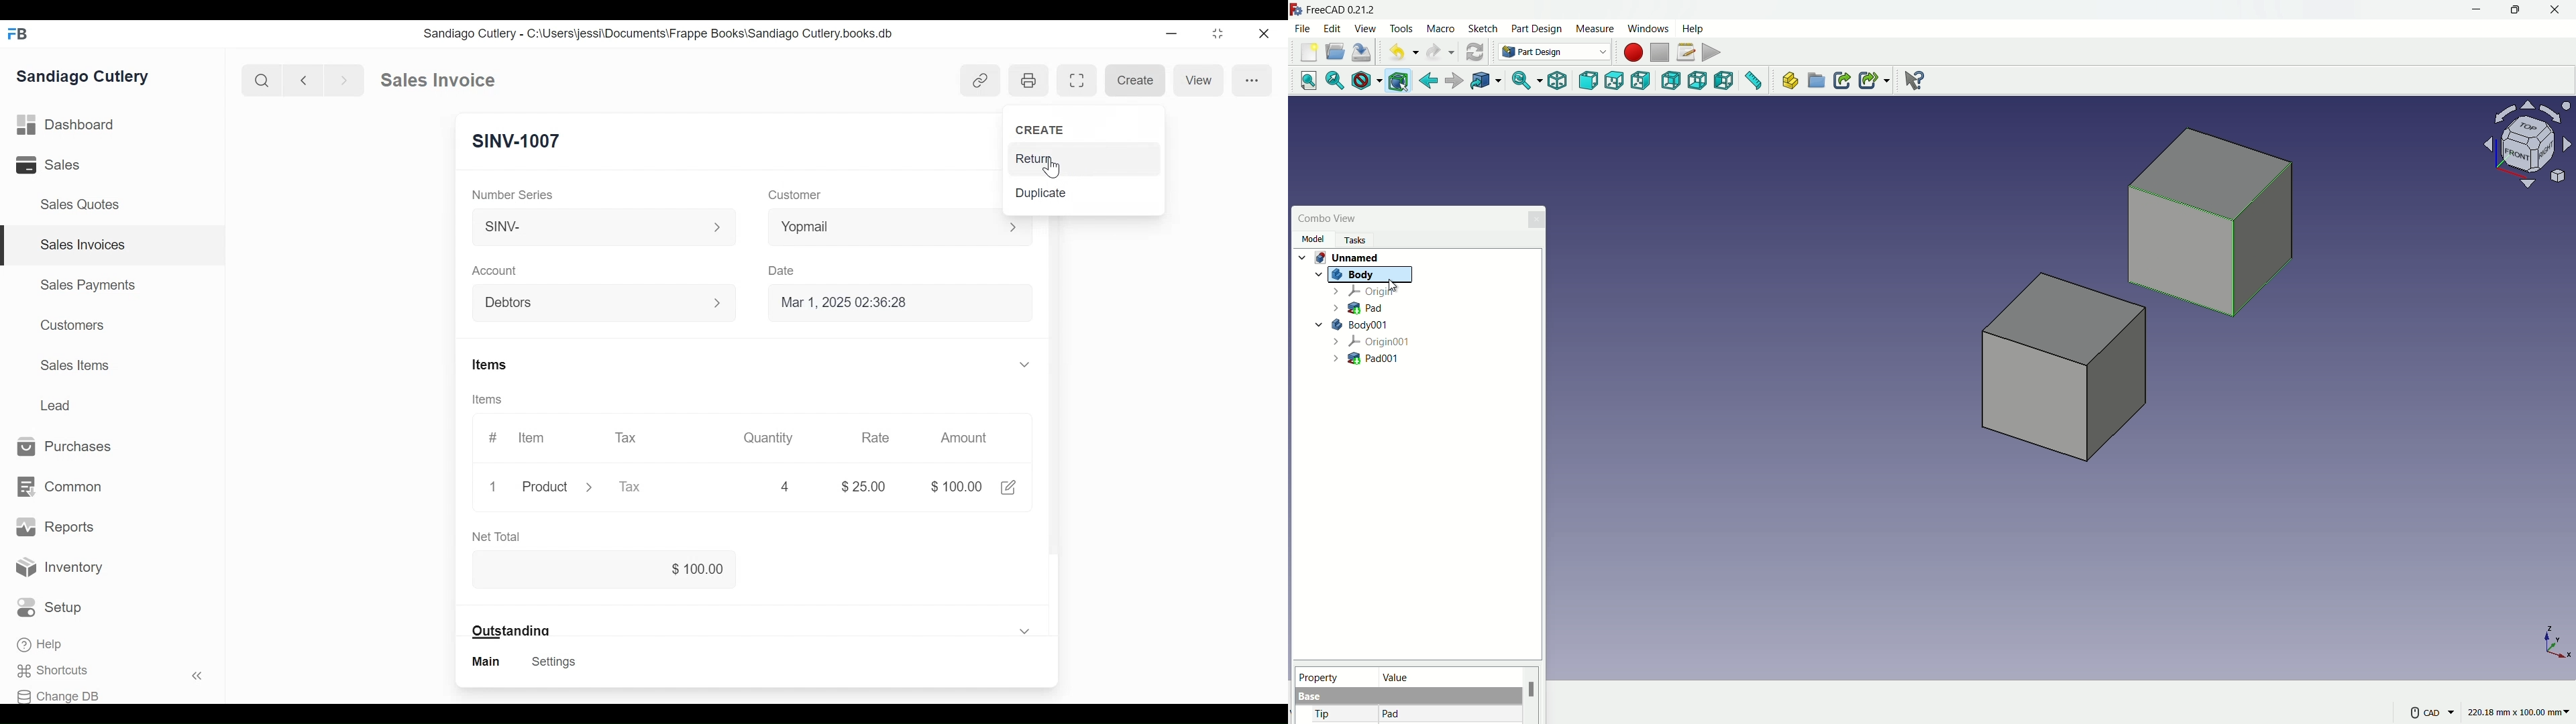 This screenshot has width=2576, height=728. I want to click on Rate, so click(877, 437).